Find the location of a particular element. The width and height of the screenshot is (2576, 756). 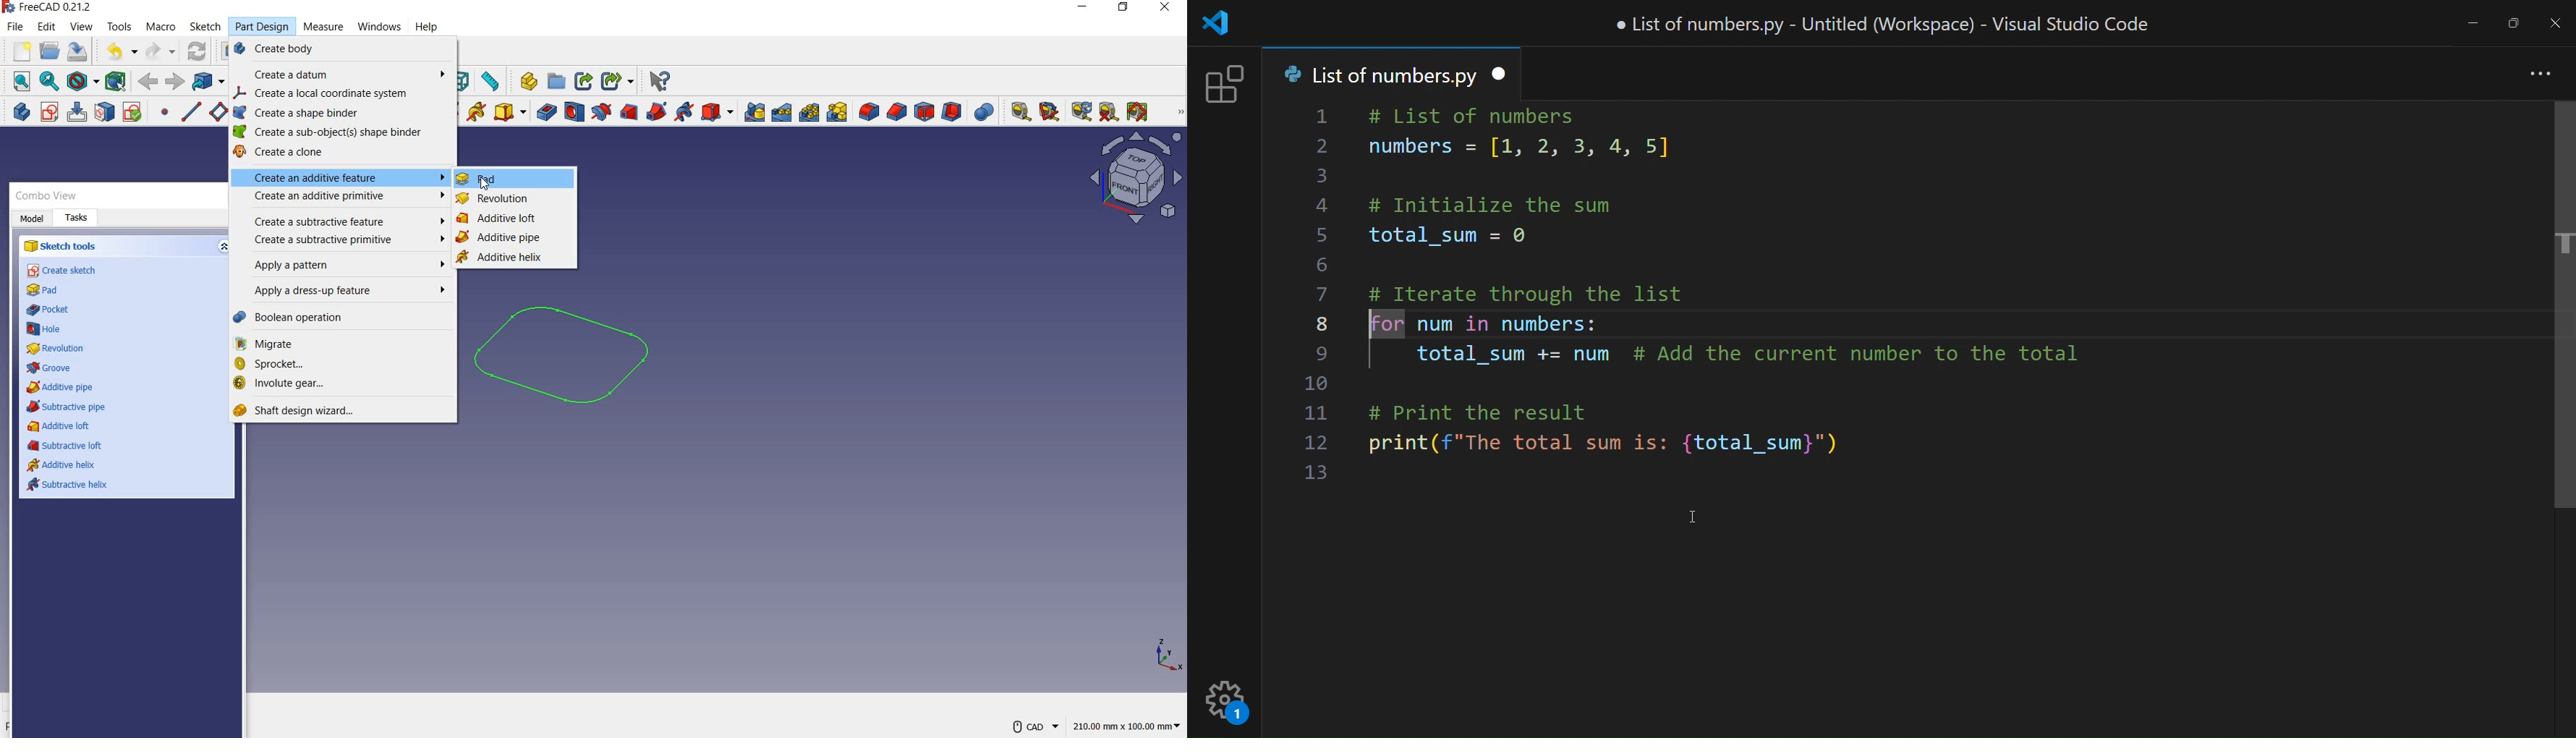

pad is located at coordinates (479, 180).